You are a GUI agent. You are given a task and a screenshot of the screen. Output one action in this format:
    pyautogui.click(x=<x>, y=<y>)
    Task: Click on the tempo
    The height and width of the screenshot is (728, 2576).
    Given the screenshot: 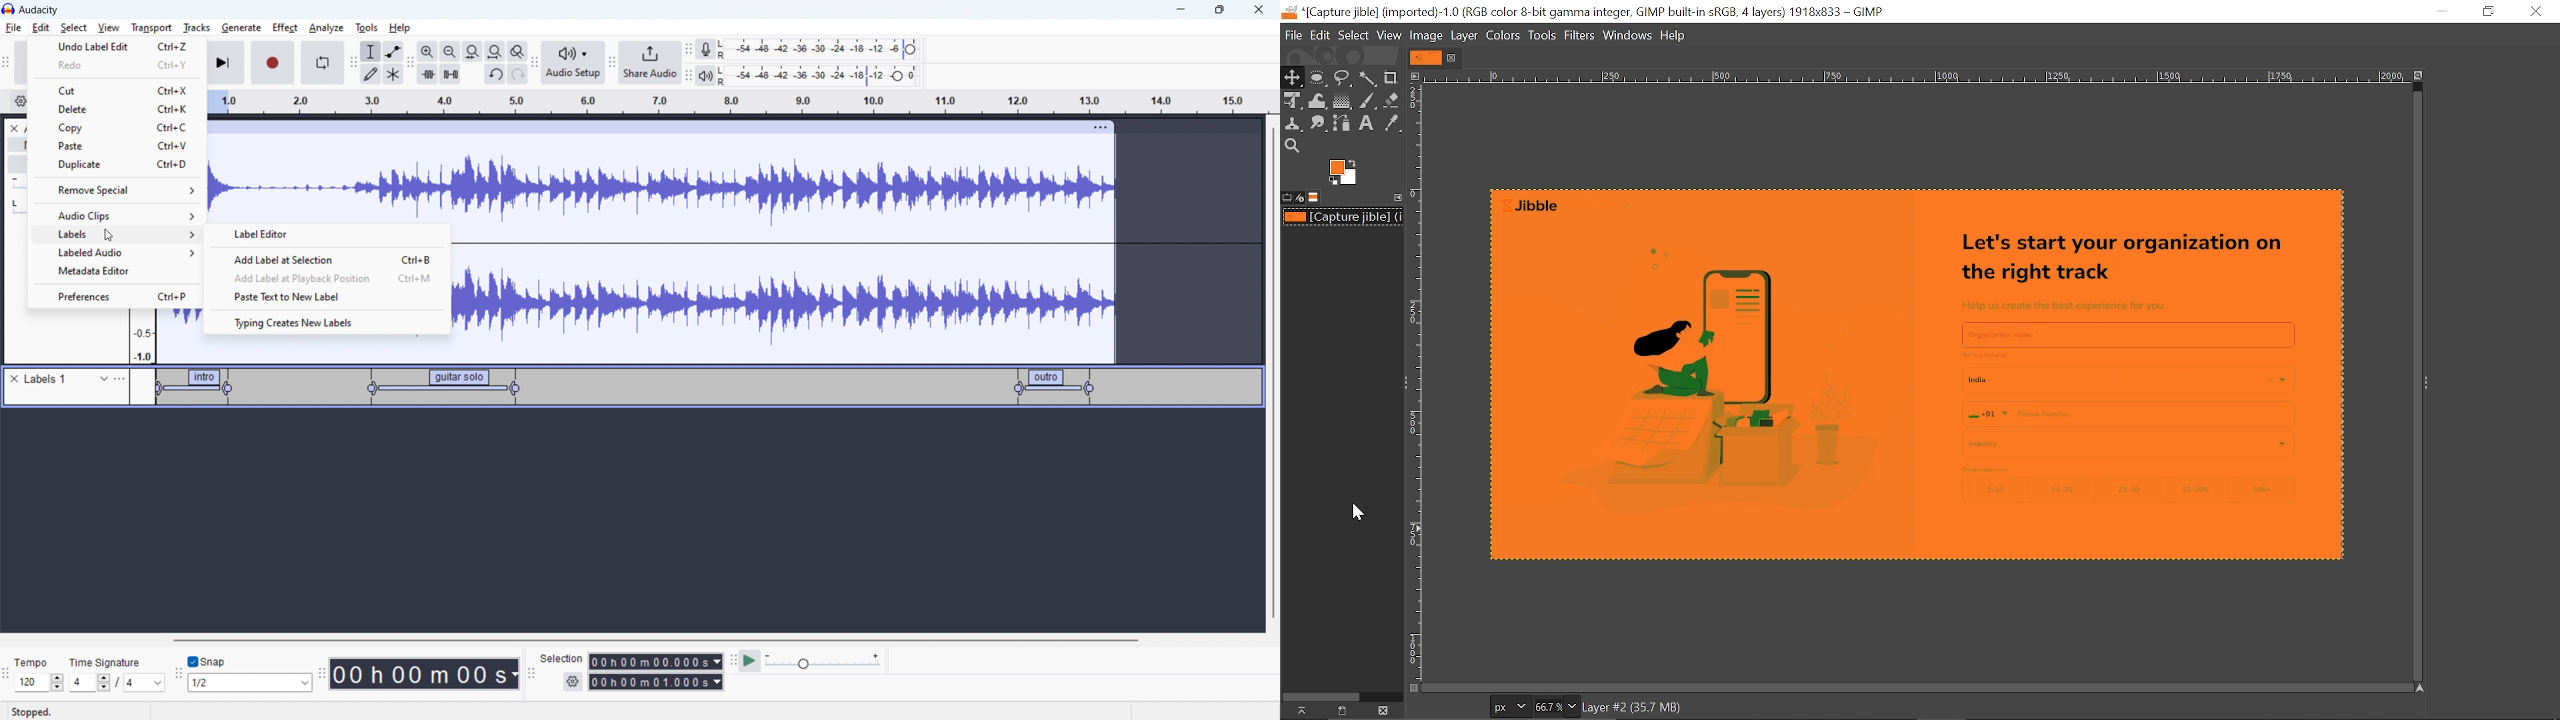 What is the action you would take?
    pyautogui.click(x=40, y=662)
    